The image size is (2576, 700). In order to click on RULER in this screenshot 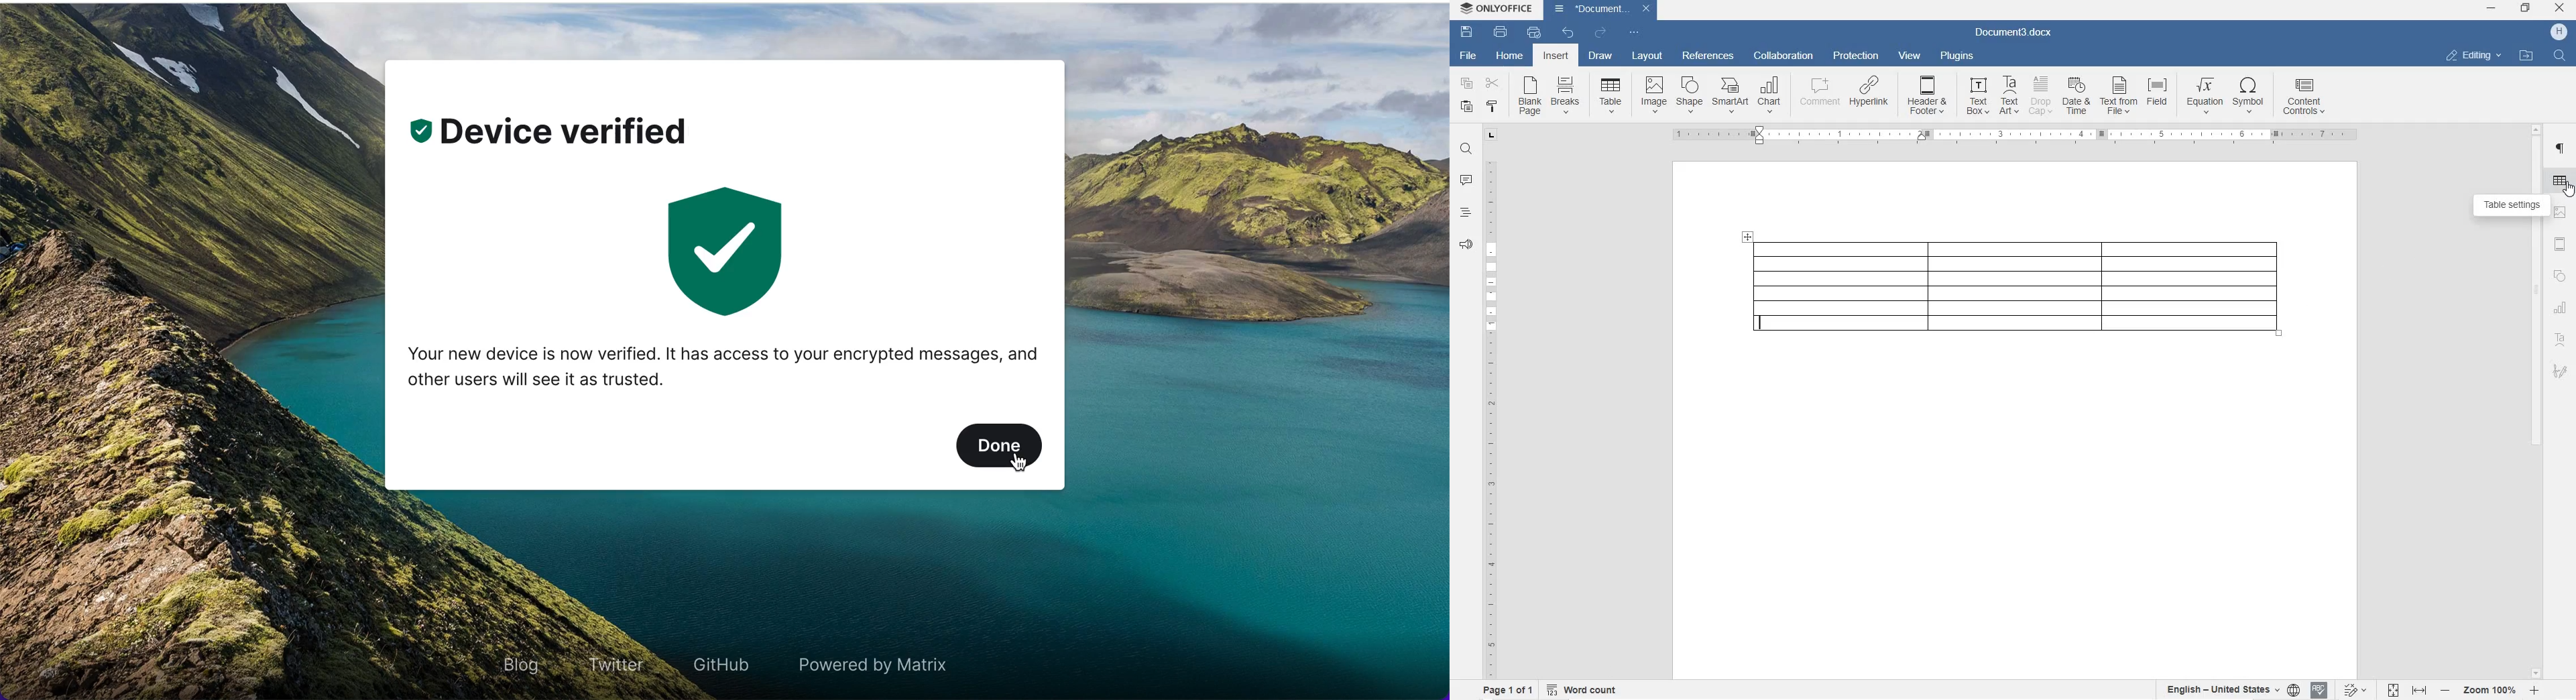, I will do `click(1489, 418)`.